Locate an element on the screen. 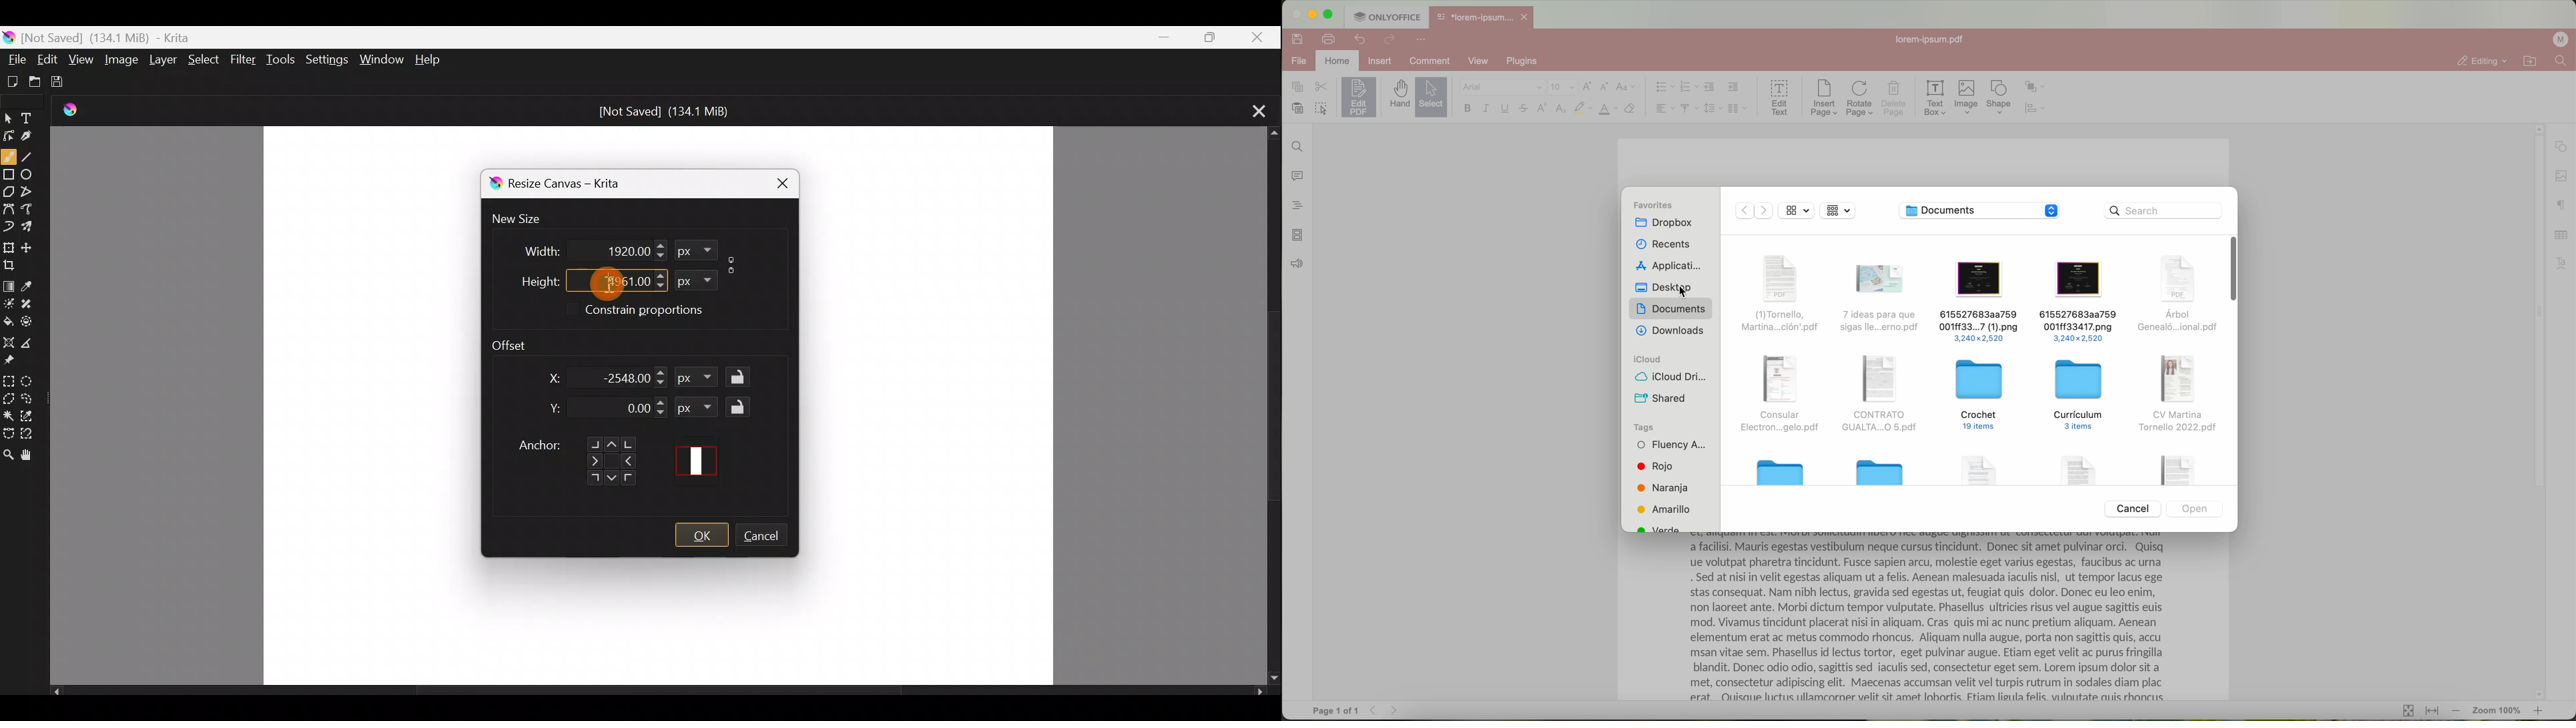  Krita logo is located at coordinates (493, 184).